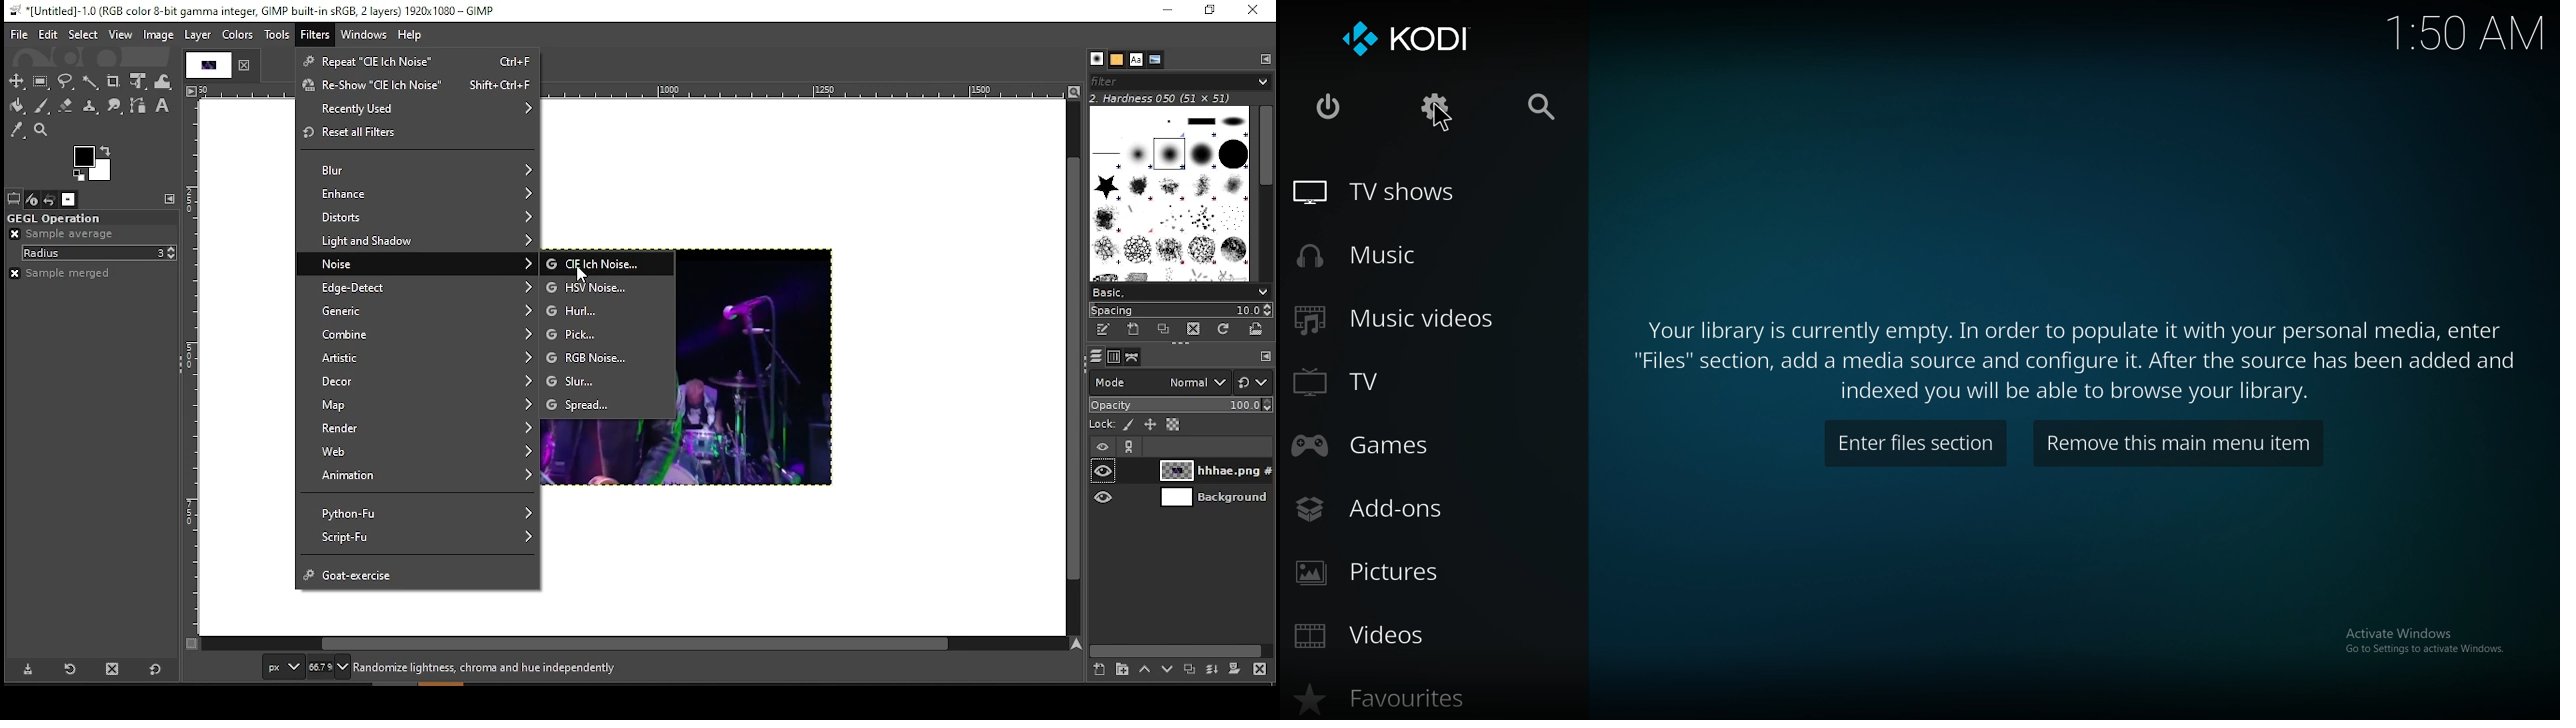 The height and width of the screenshot is (728, 2576). What do you see at coordinates (1152, 60) in the screenshot?
I see `document history` at bounding box center [1152, 60].